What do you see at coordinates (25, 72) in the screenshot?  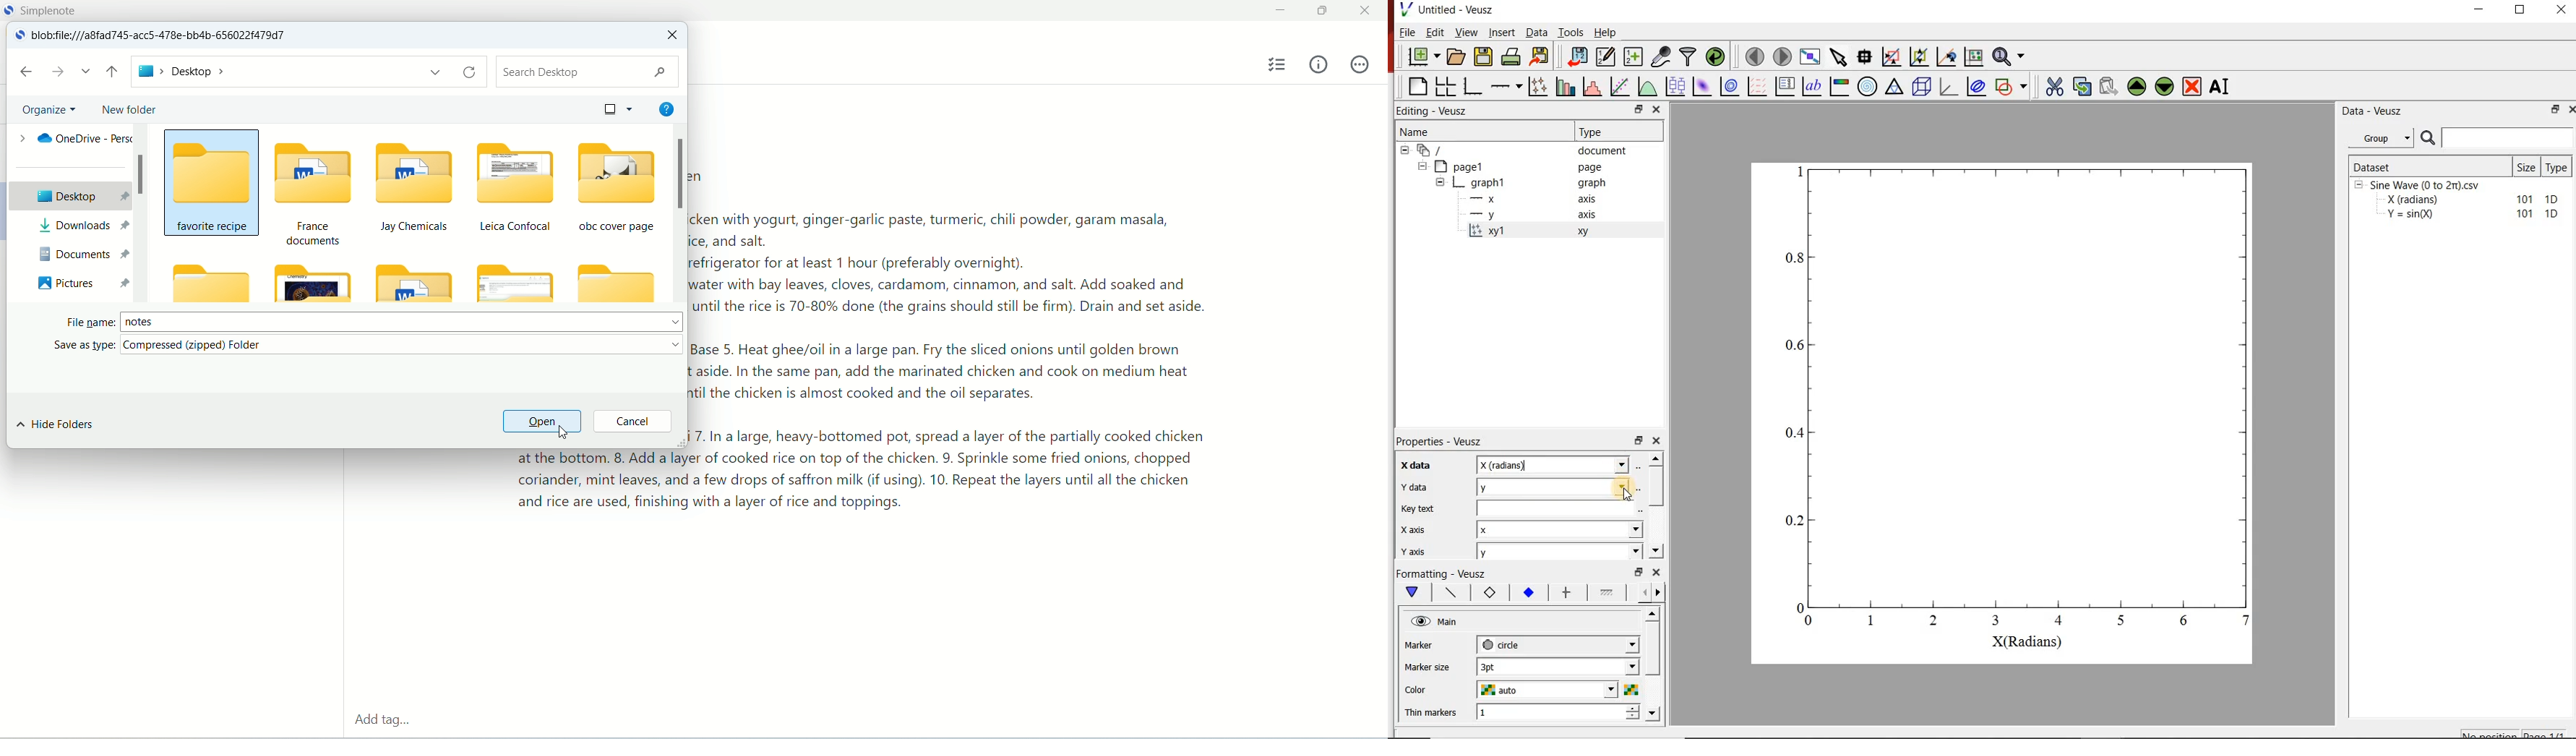 I see `back` at bounding box center [25, 72].